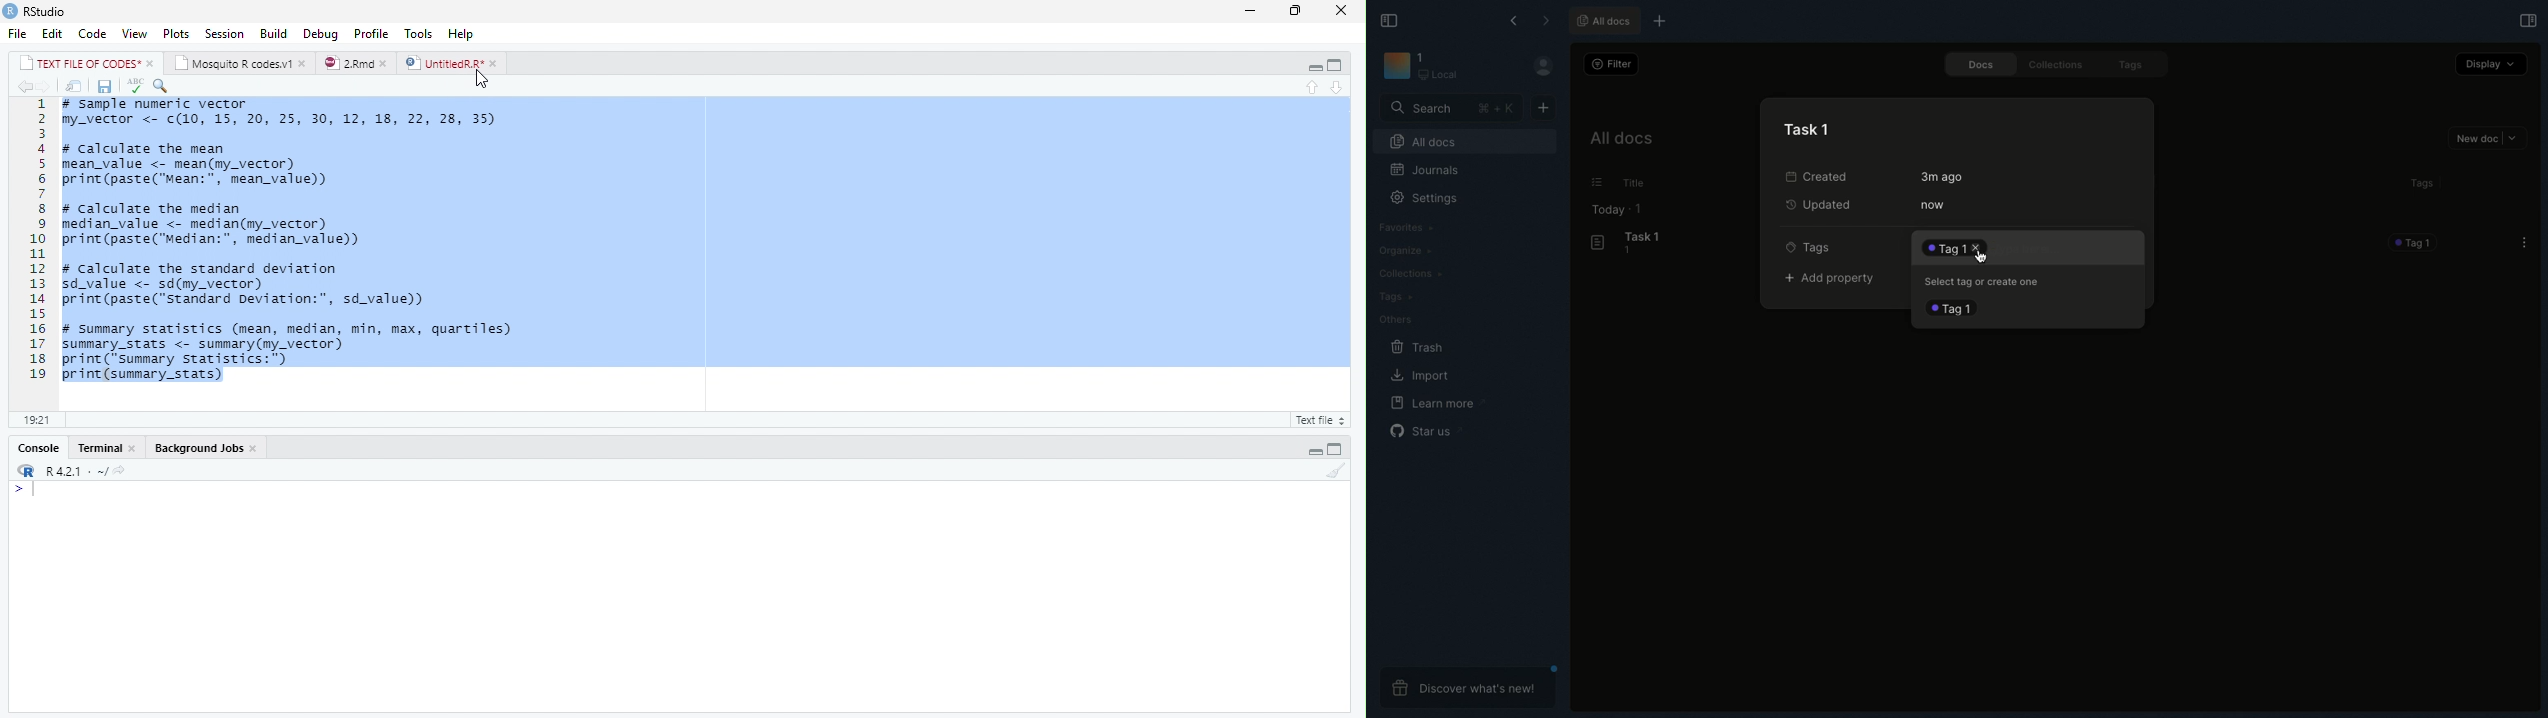 This screenshot has width=2548, height=728. What do you see at coordinates (420, 34) in the screenshot?
I see `tools` at bounding box center [420, 34].